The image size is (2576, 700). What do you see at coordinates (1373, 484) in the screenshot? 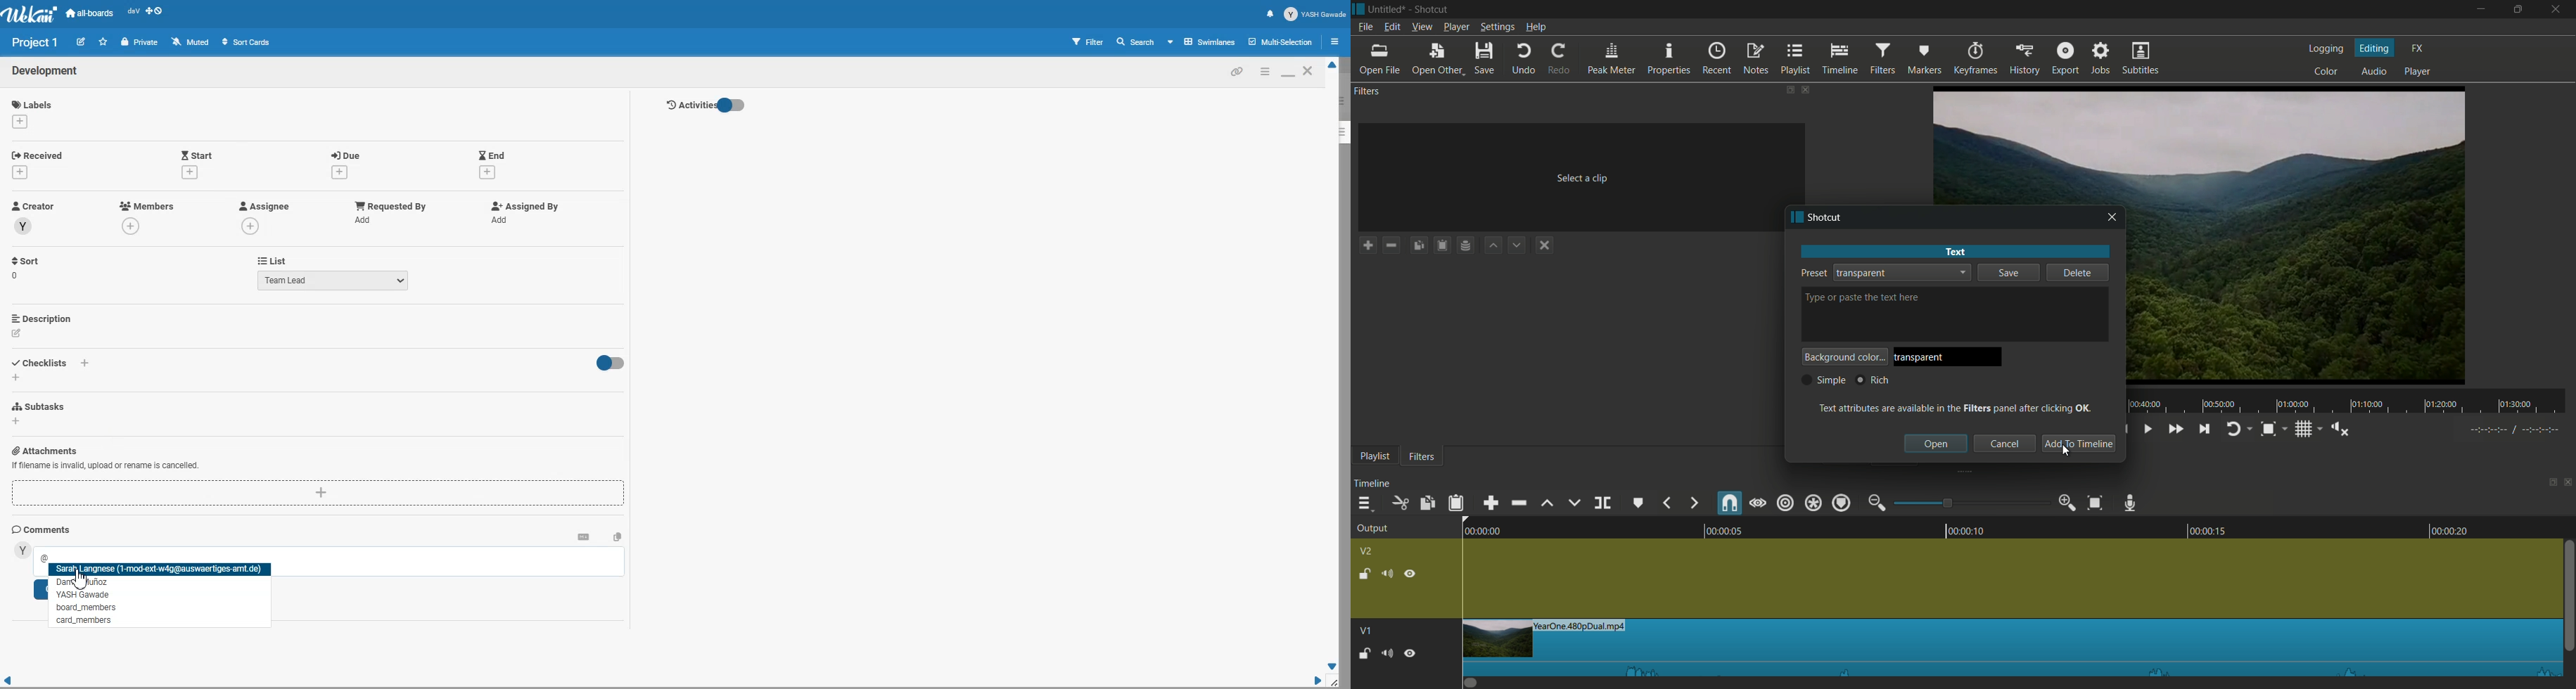
I see `timeline` at bounding box center [1373, 484].